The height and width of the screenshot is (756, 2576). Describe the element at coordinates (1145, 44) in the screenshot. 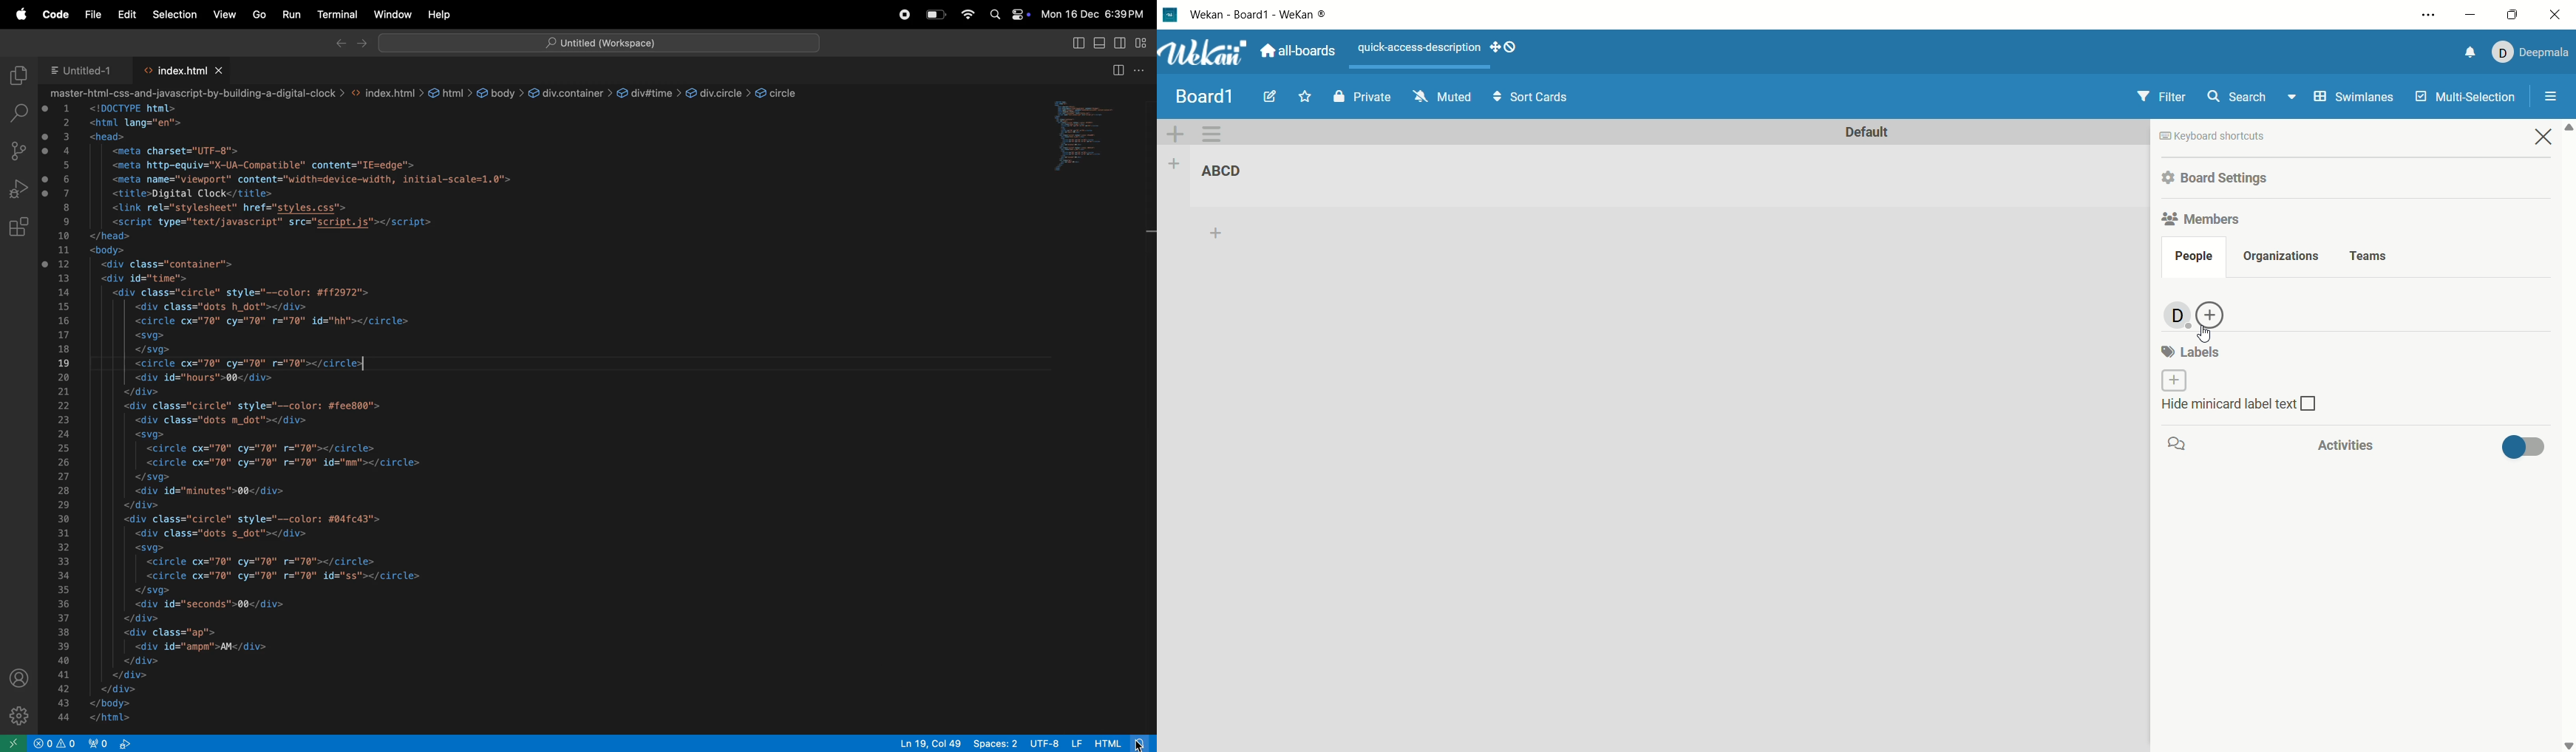

I see `cutomize layout` at that location.